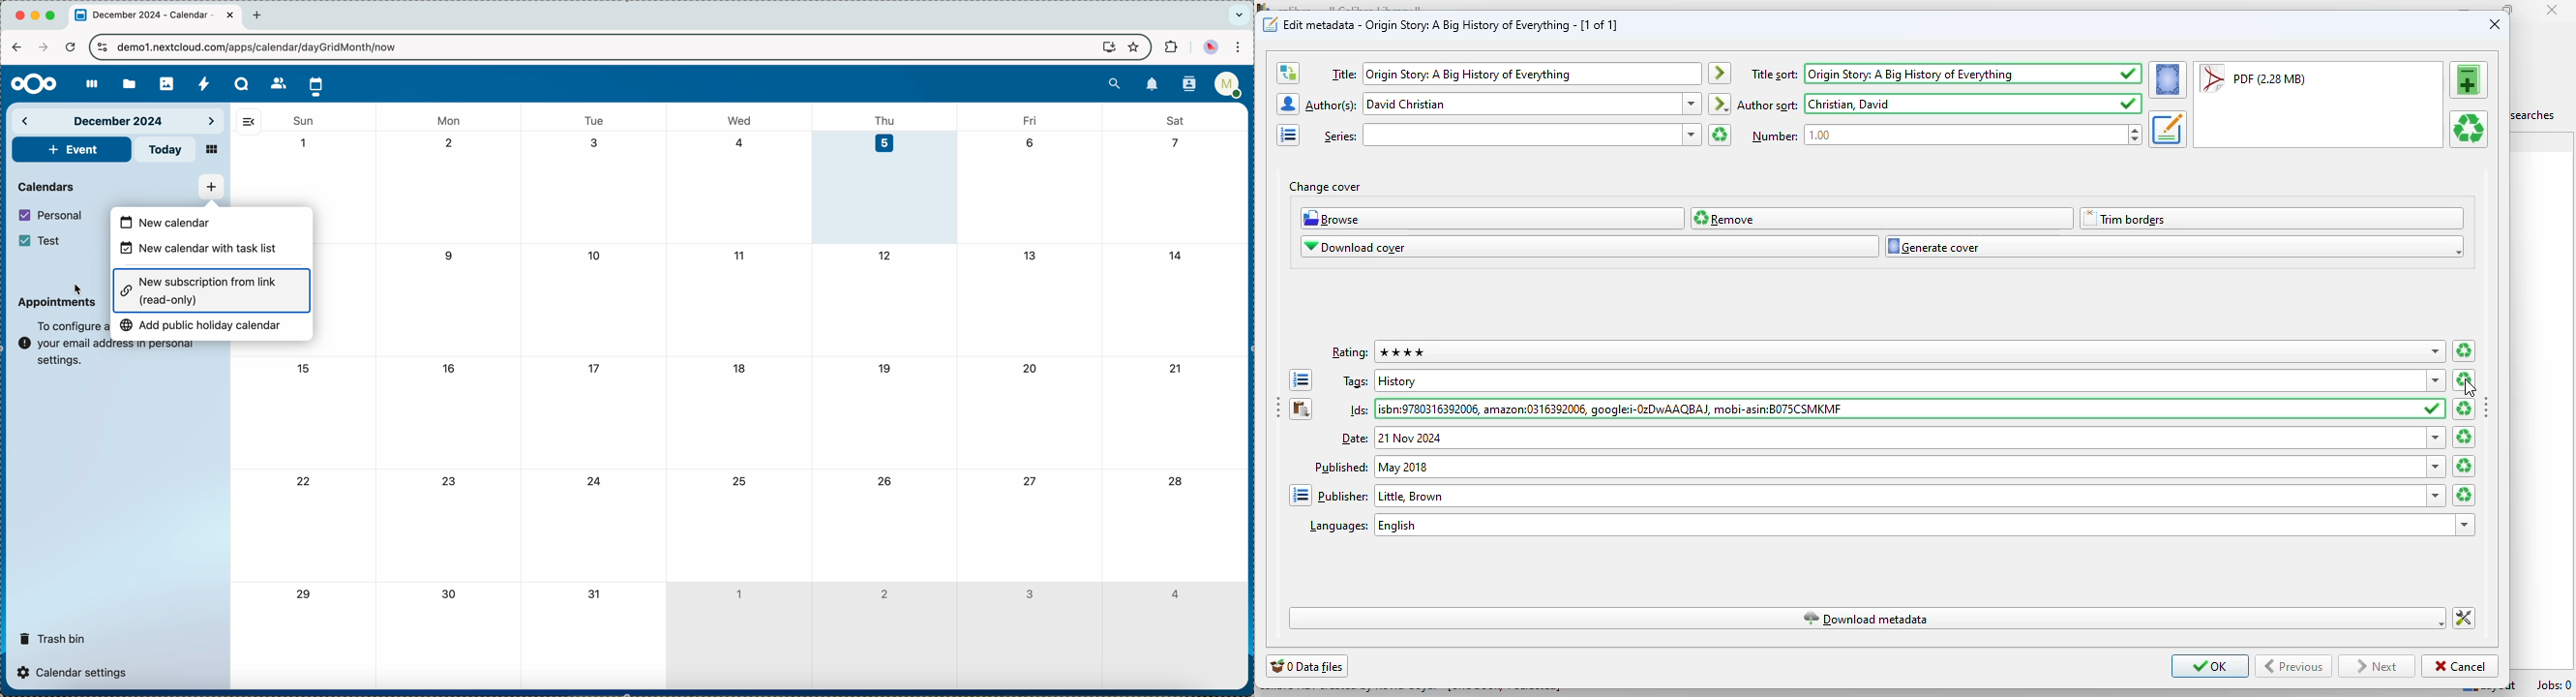 This screenshot has height=700, width=2576. Describe the element at coordinates (595, 483) in the screenshot. I see `24` at that location.